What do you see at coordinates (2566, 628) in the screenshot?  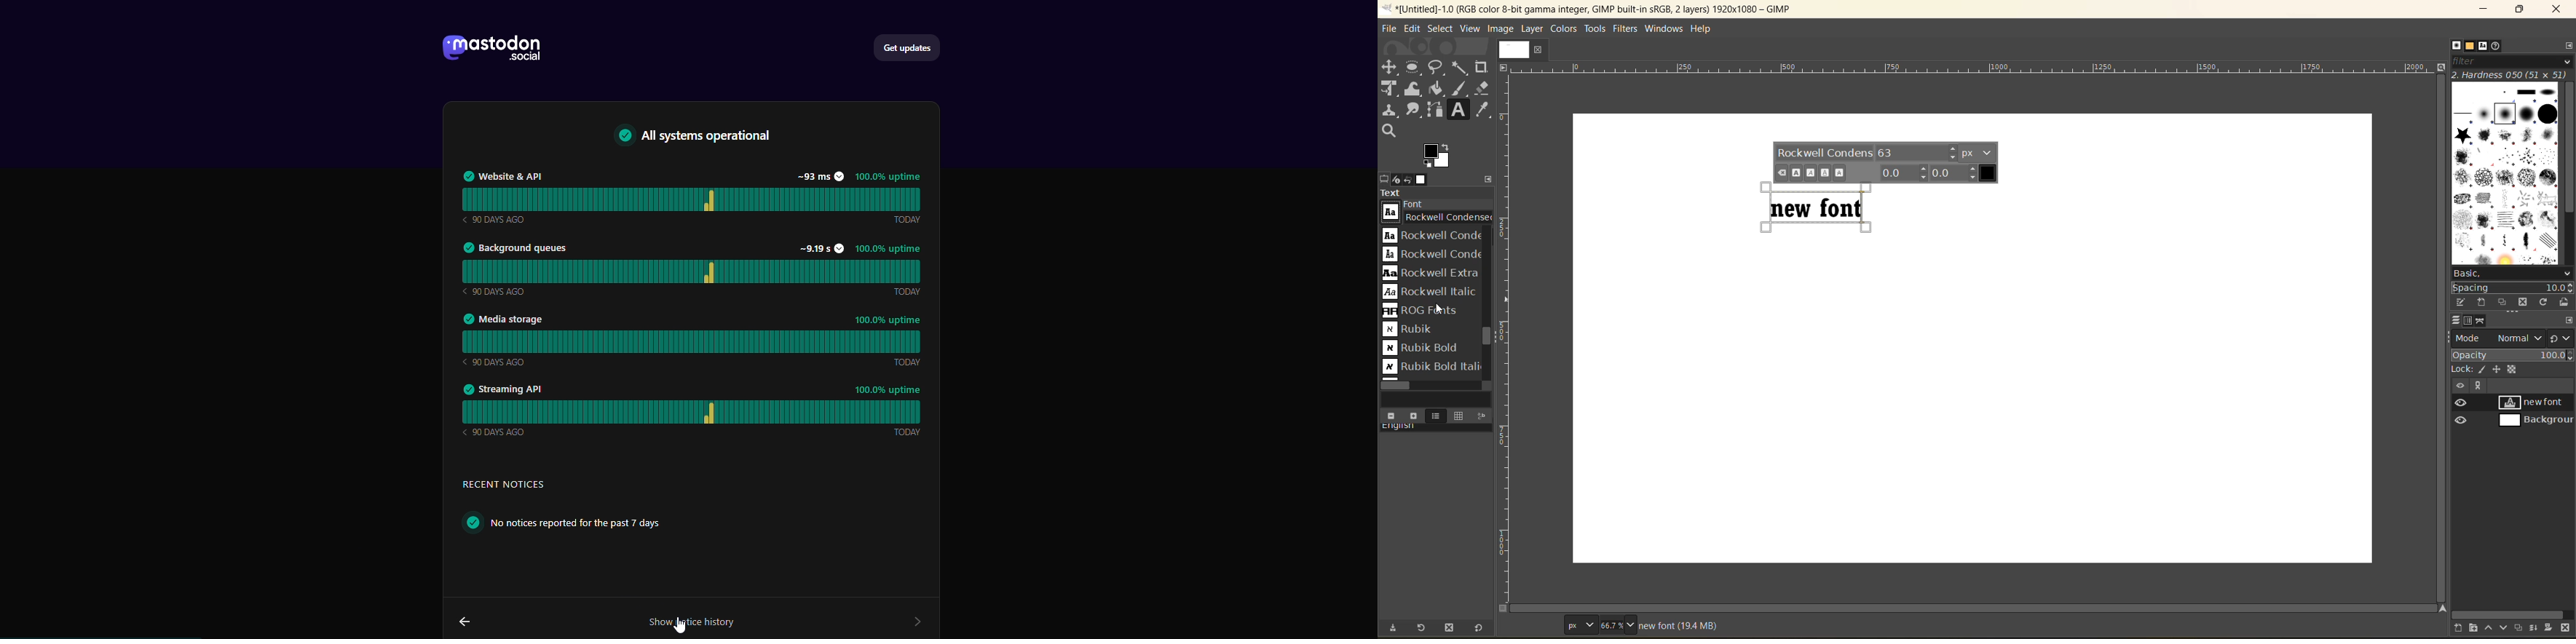 I see `delete this layer` at bounding box center [2566, 628].